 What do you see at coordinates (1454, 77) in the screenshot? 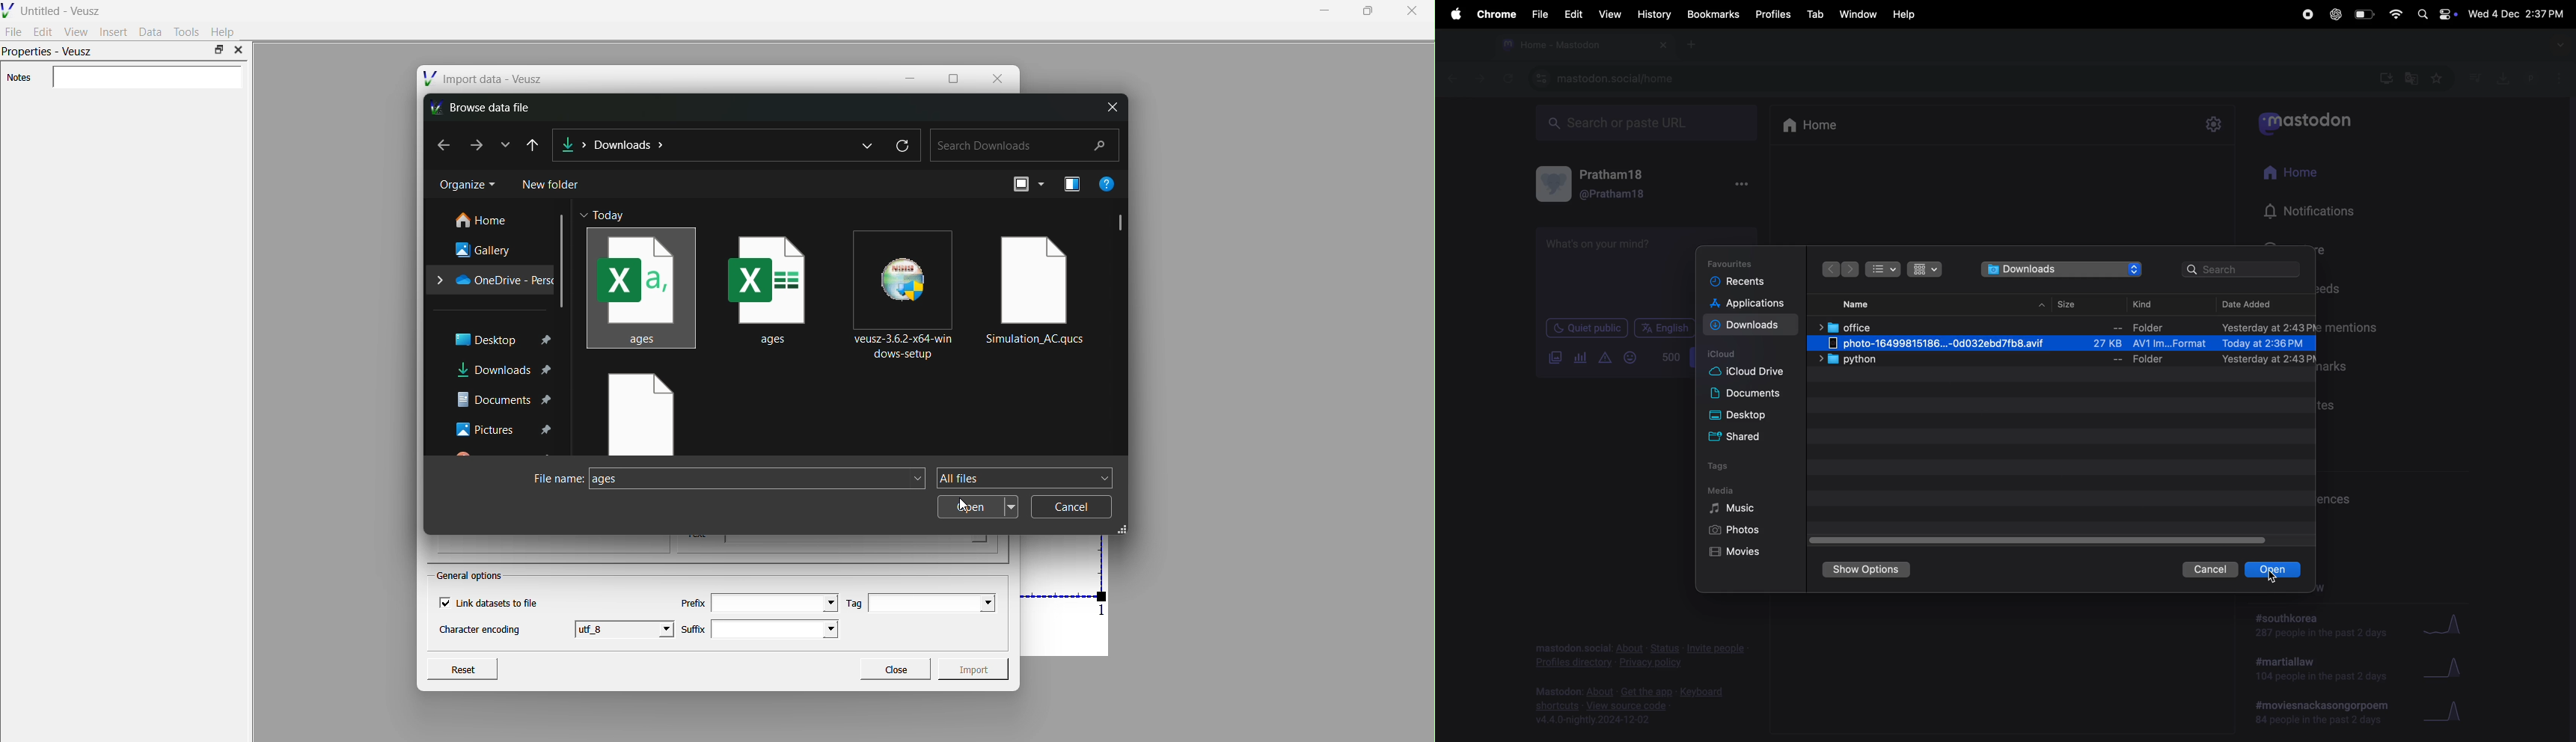
I see `backward` at bounding box center [1454, 77].